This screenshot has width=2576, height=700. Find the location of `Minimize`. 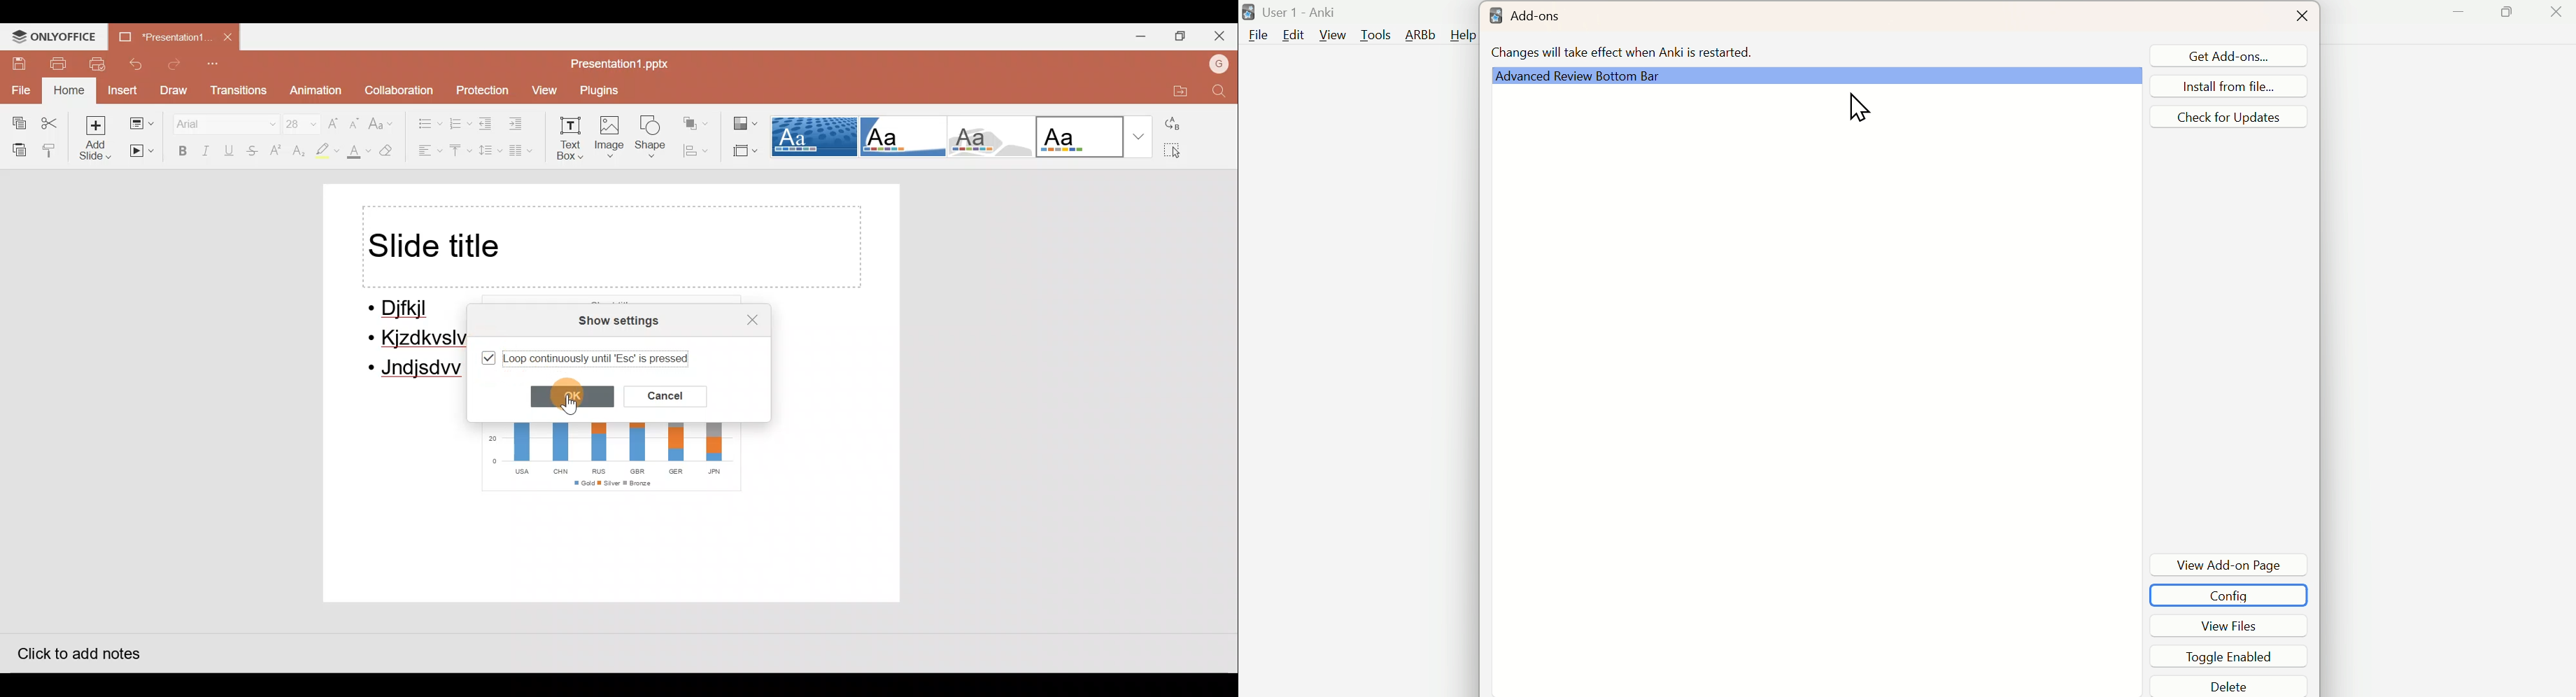

Minimize is located at coordinates (1138, 35).